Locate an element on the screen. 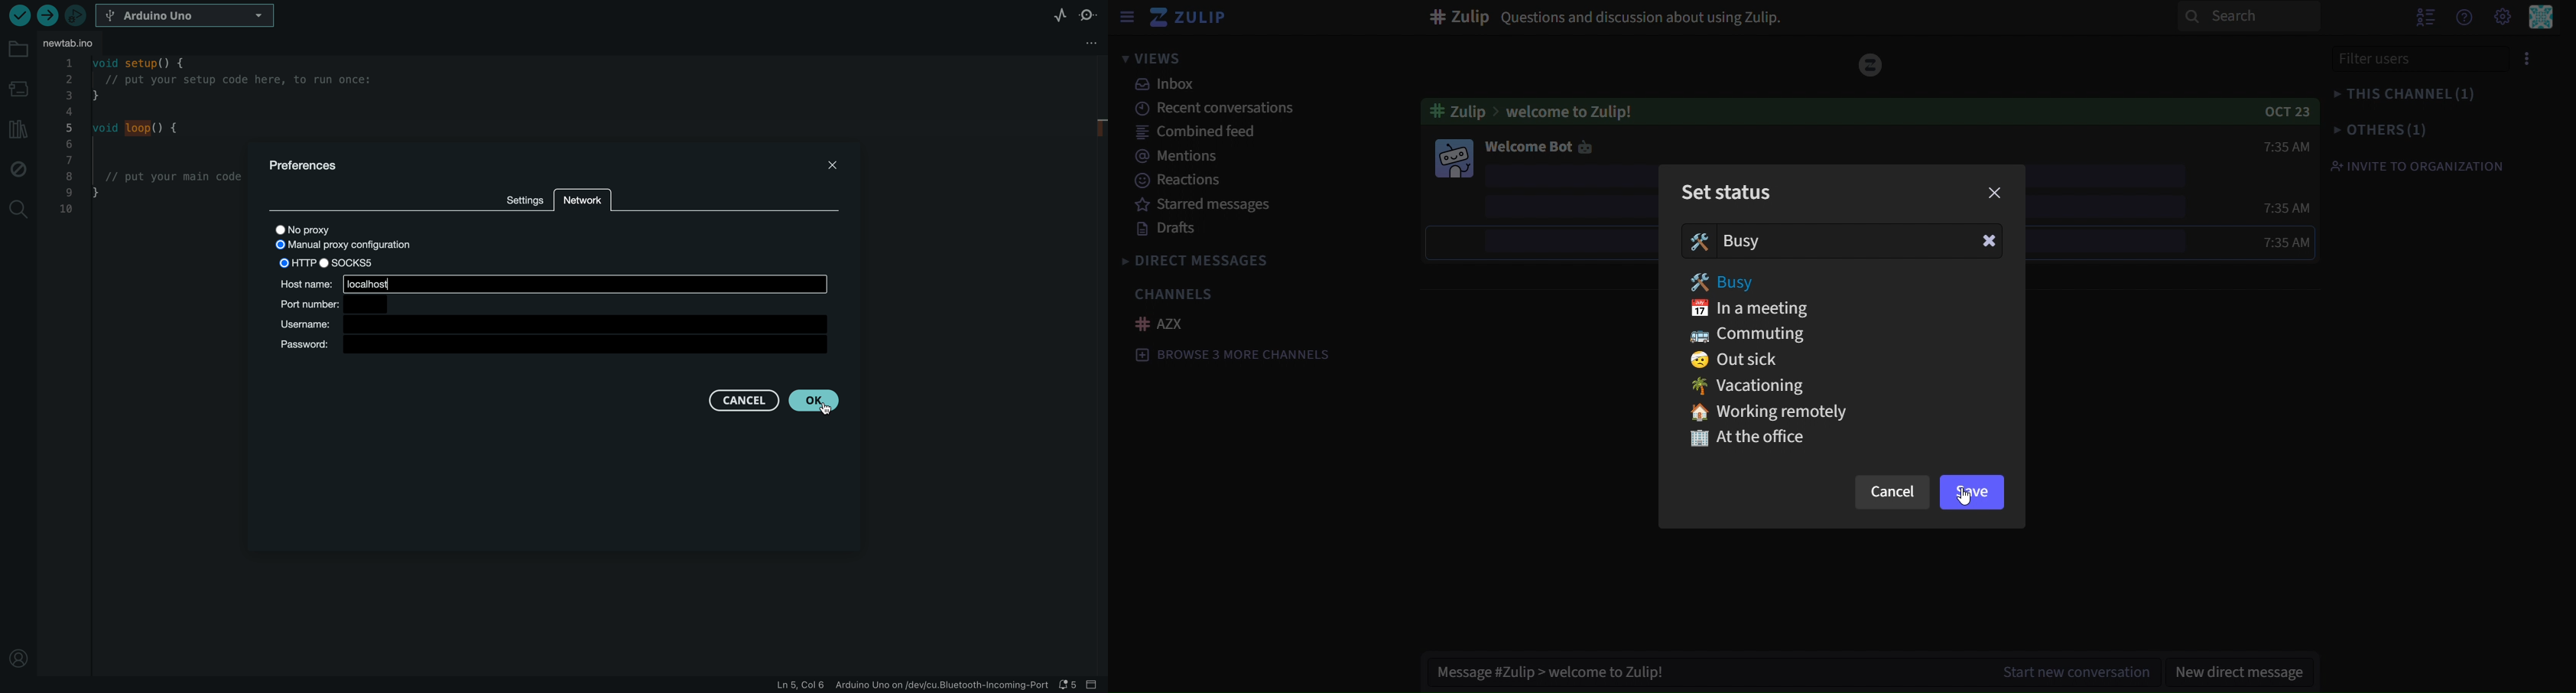  Question and discussion about using Zulip. is located at coordinates (1606, 18).